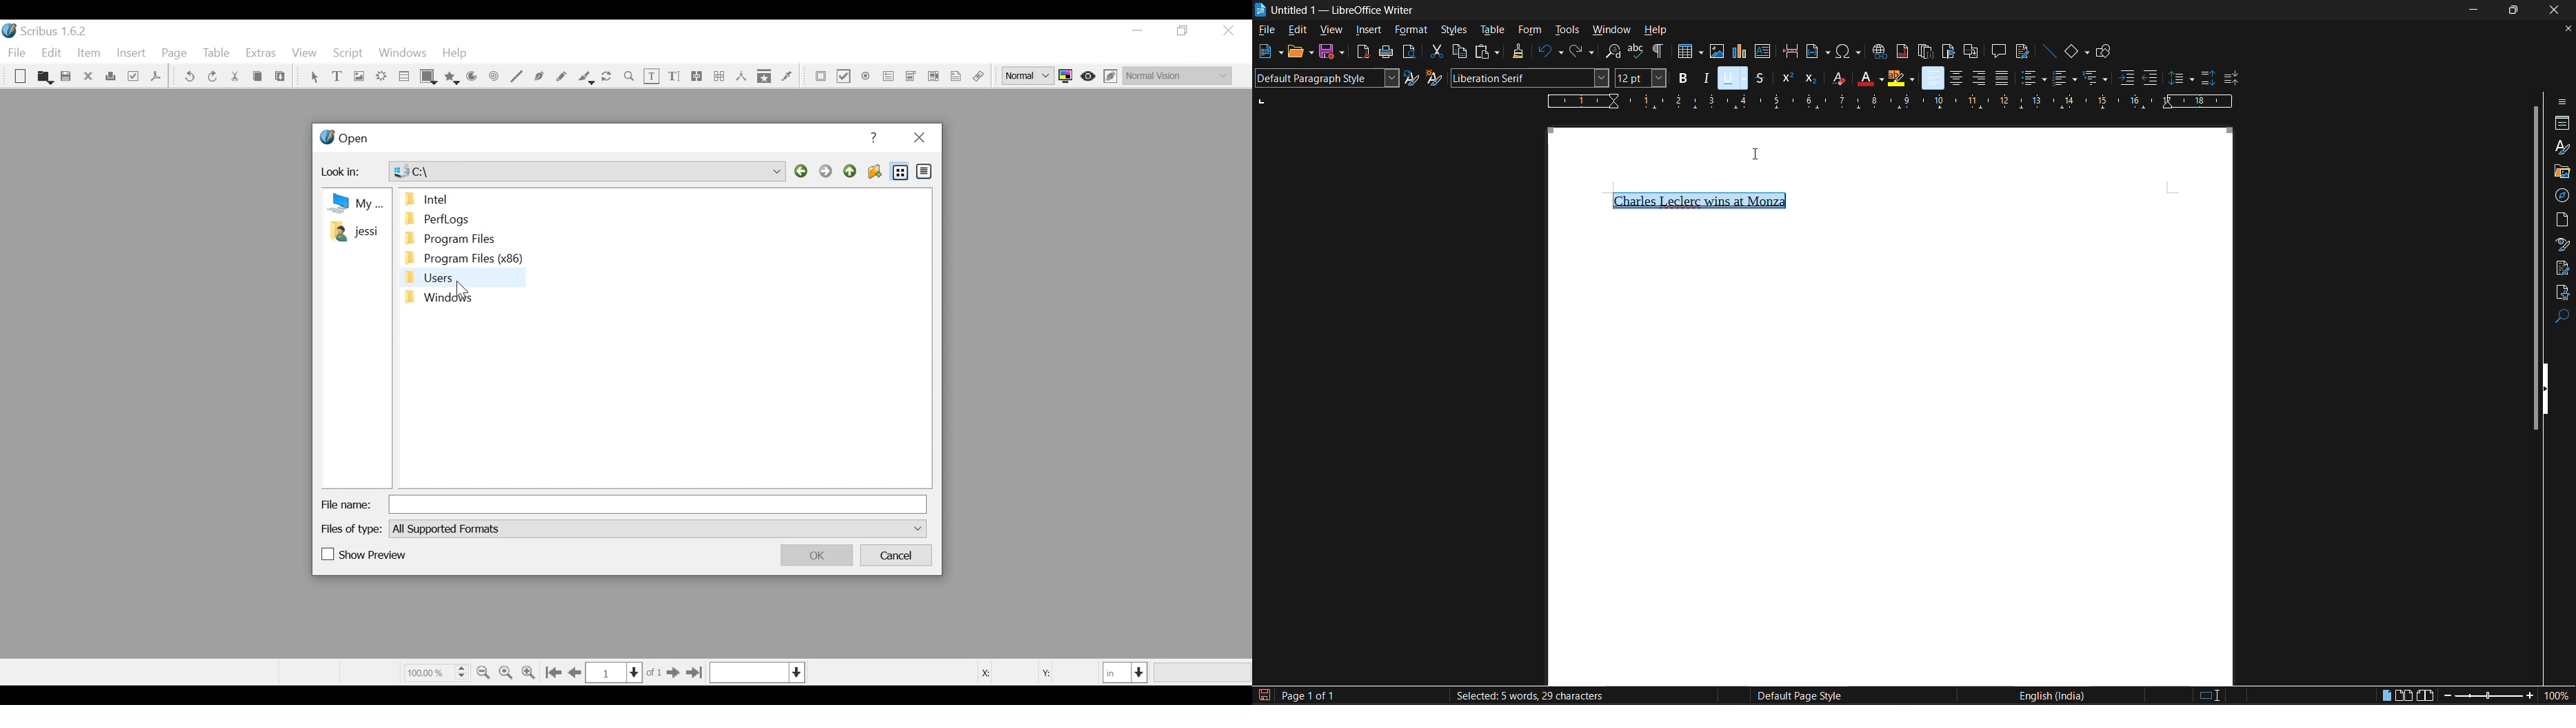 This screenshot has height=728, width=2576. What do you see at coordinates (1926, 52) in the screenshot?
I see `insert endnote` at bounding box center [1926, 52].